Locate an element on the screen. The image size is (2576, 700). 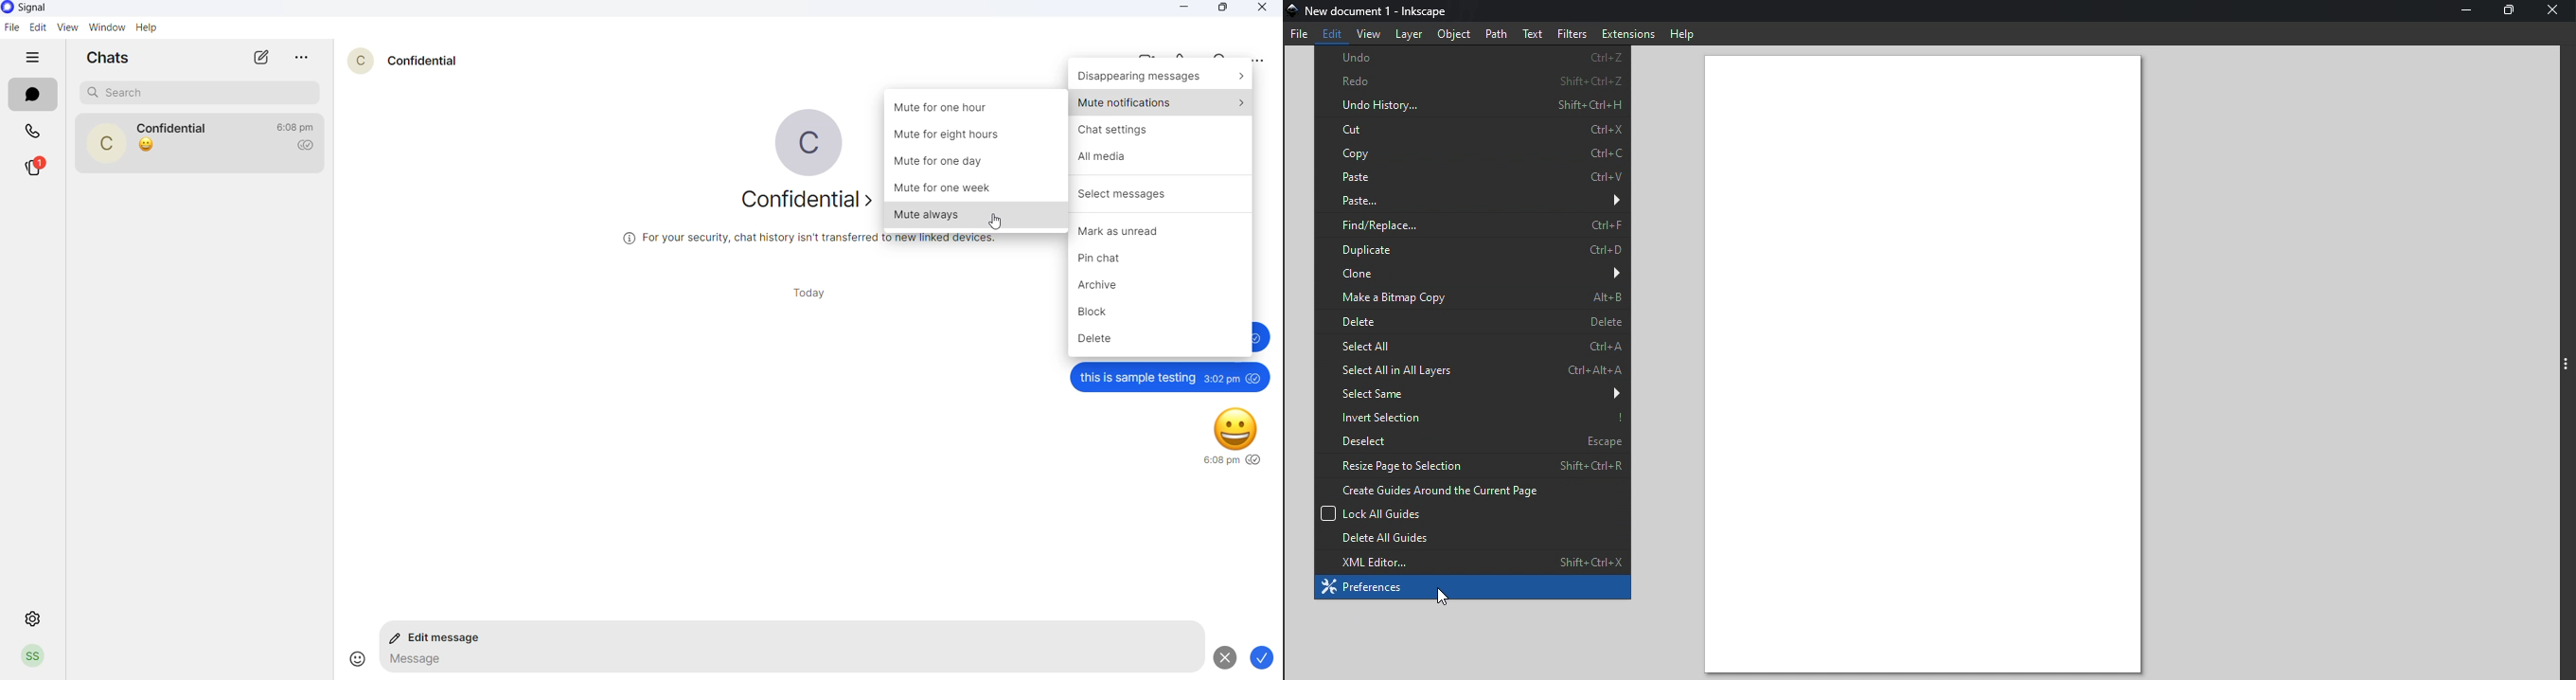
cursor is located at coordinates (998, 224).